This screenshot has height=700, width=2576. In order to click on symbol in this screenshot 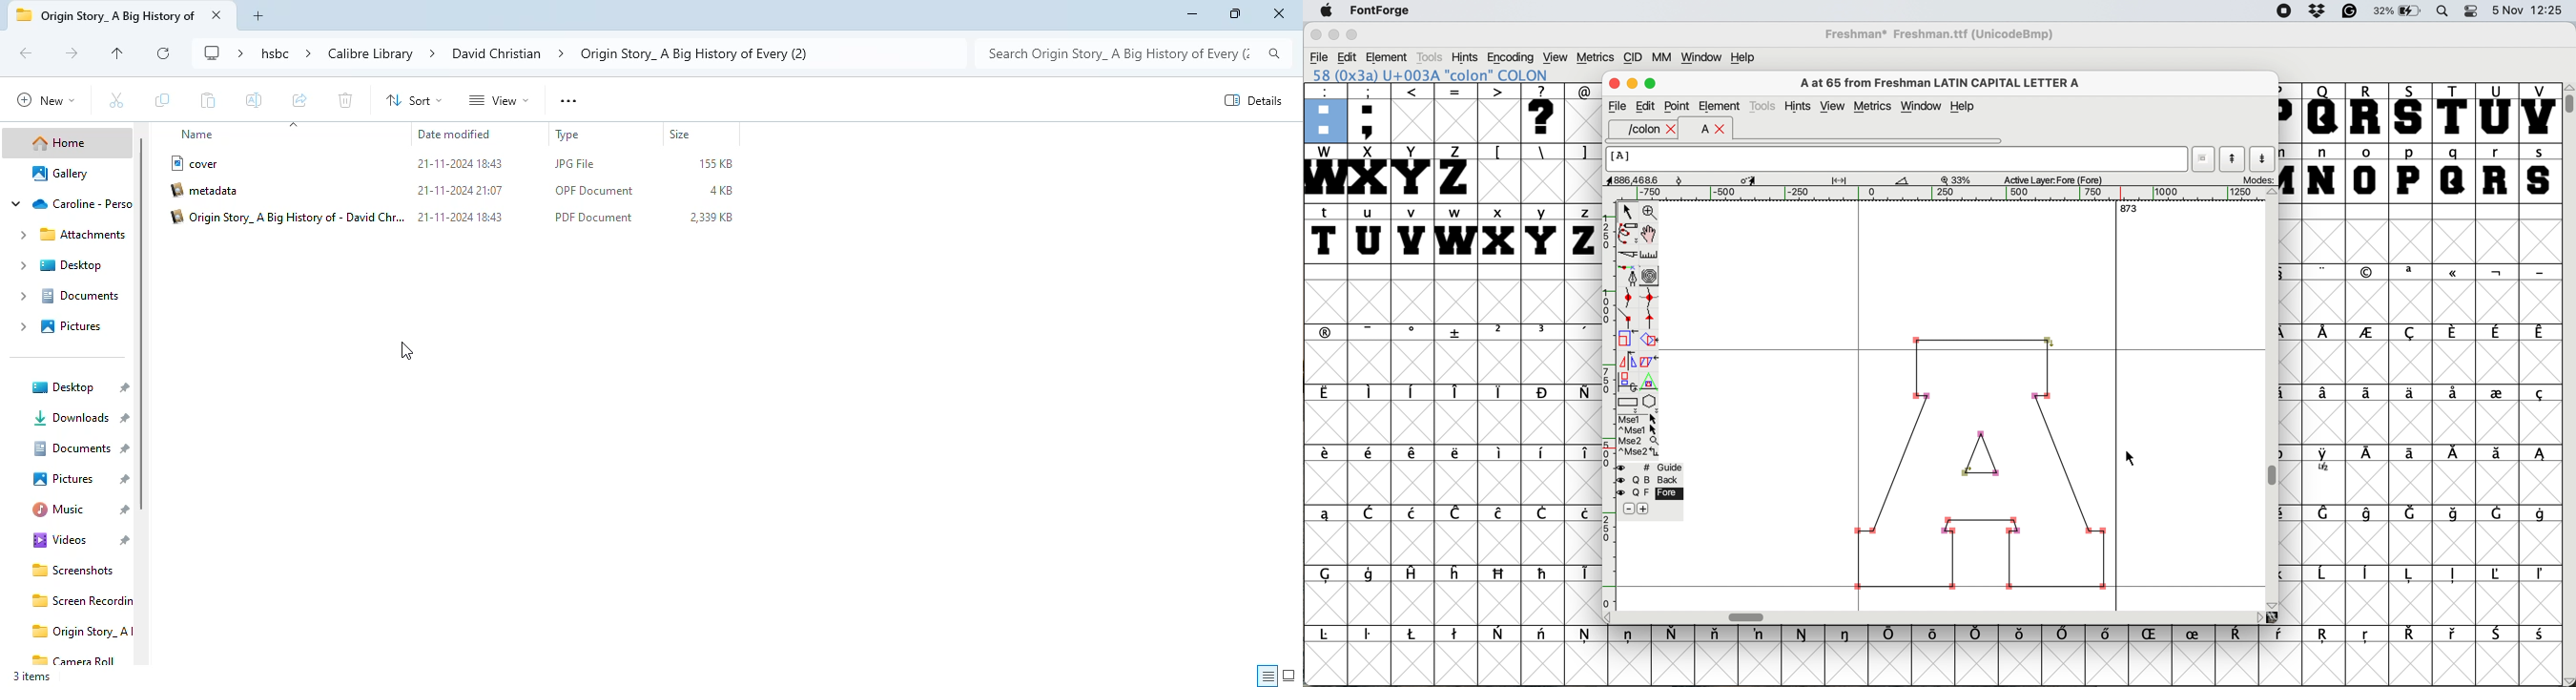, I will do `click(2326, 394)`.